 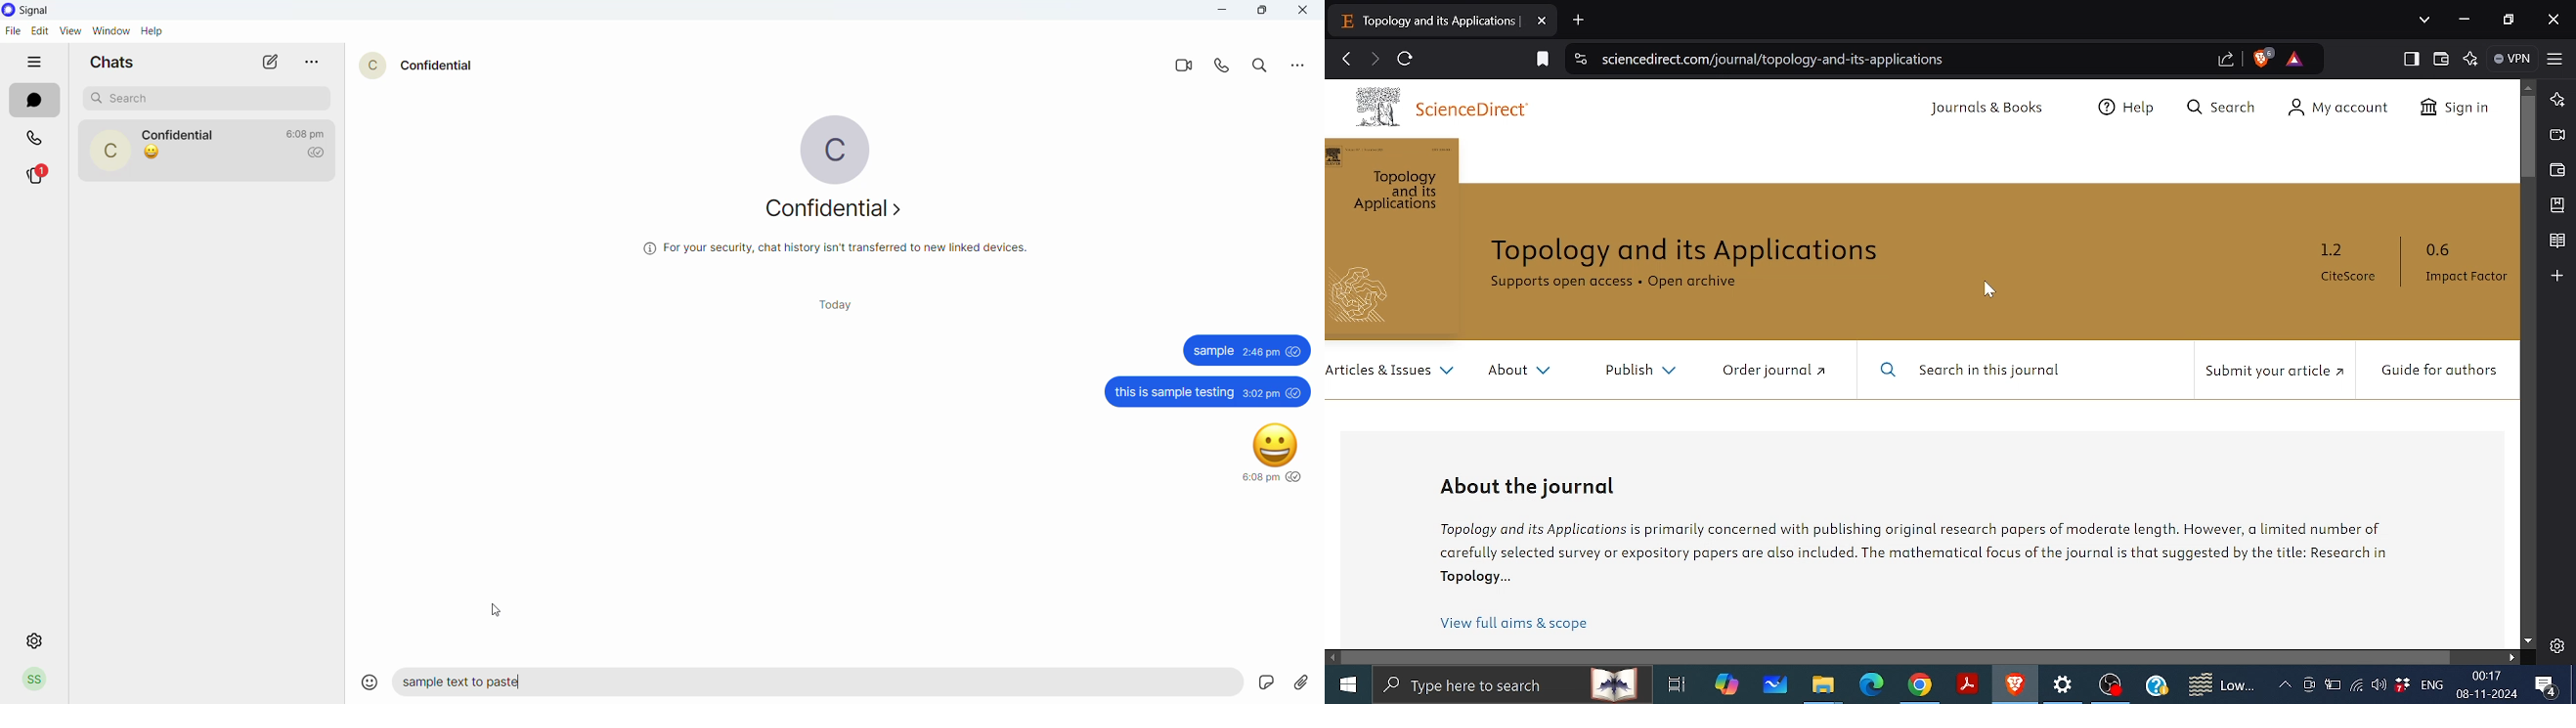 What do you see at coordinates (2309, 683) in the screenshot?
I see `Meet now` at bounding box center [2309, 683].